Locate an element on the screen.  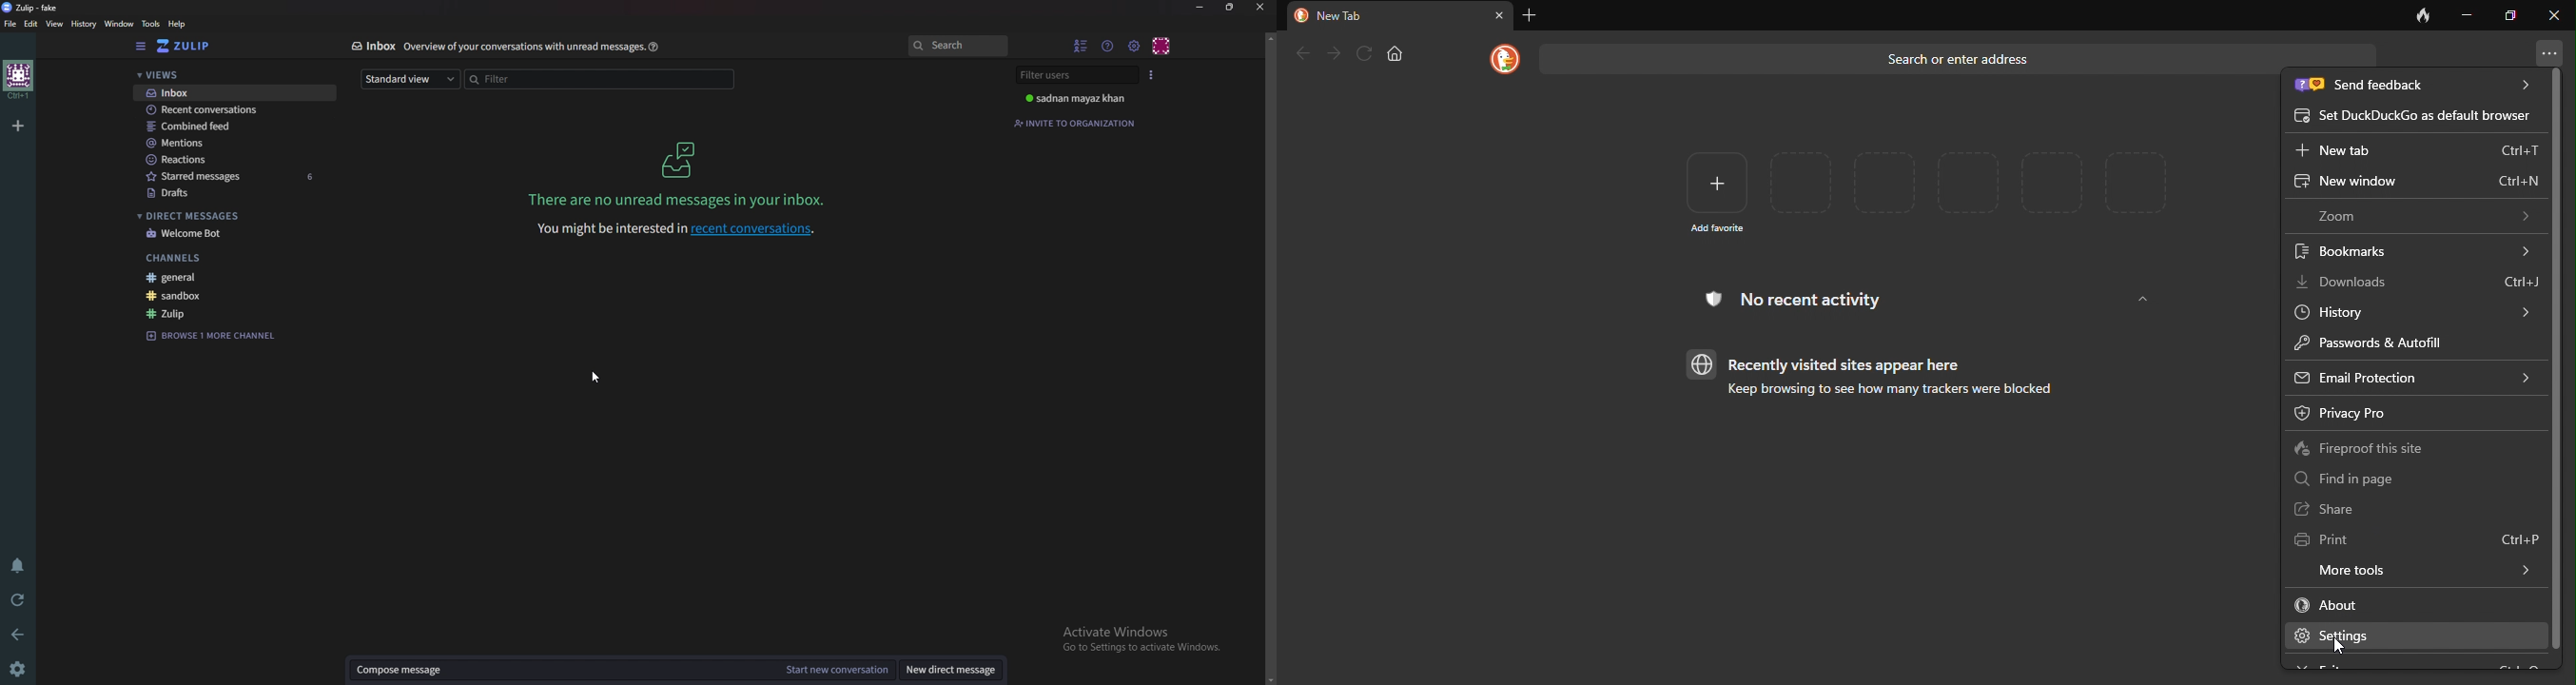
Hide sidebar is located at coordinates (139, 47).